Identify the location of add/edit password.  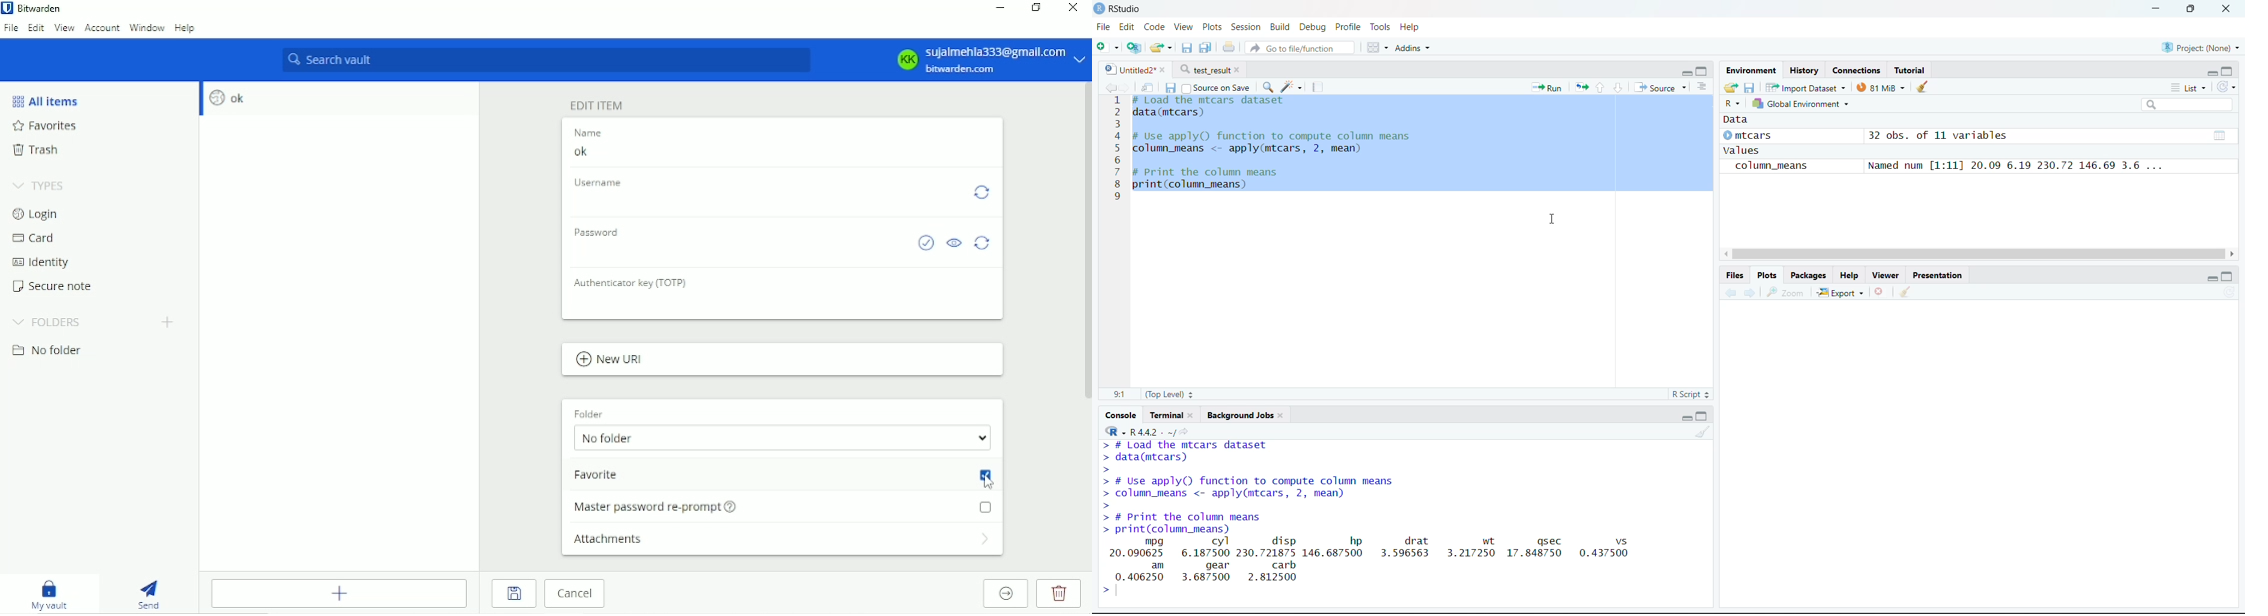
(737, 251).